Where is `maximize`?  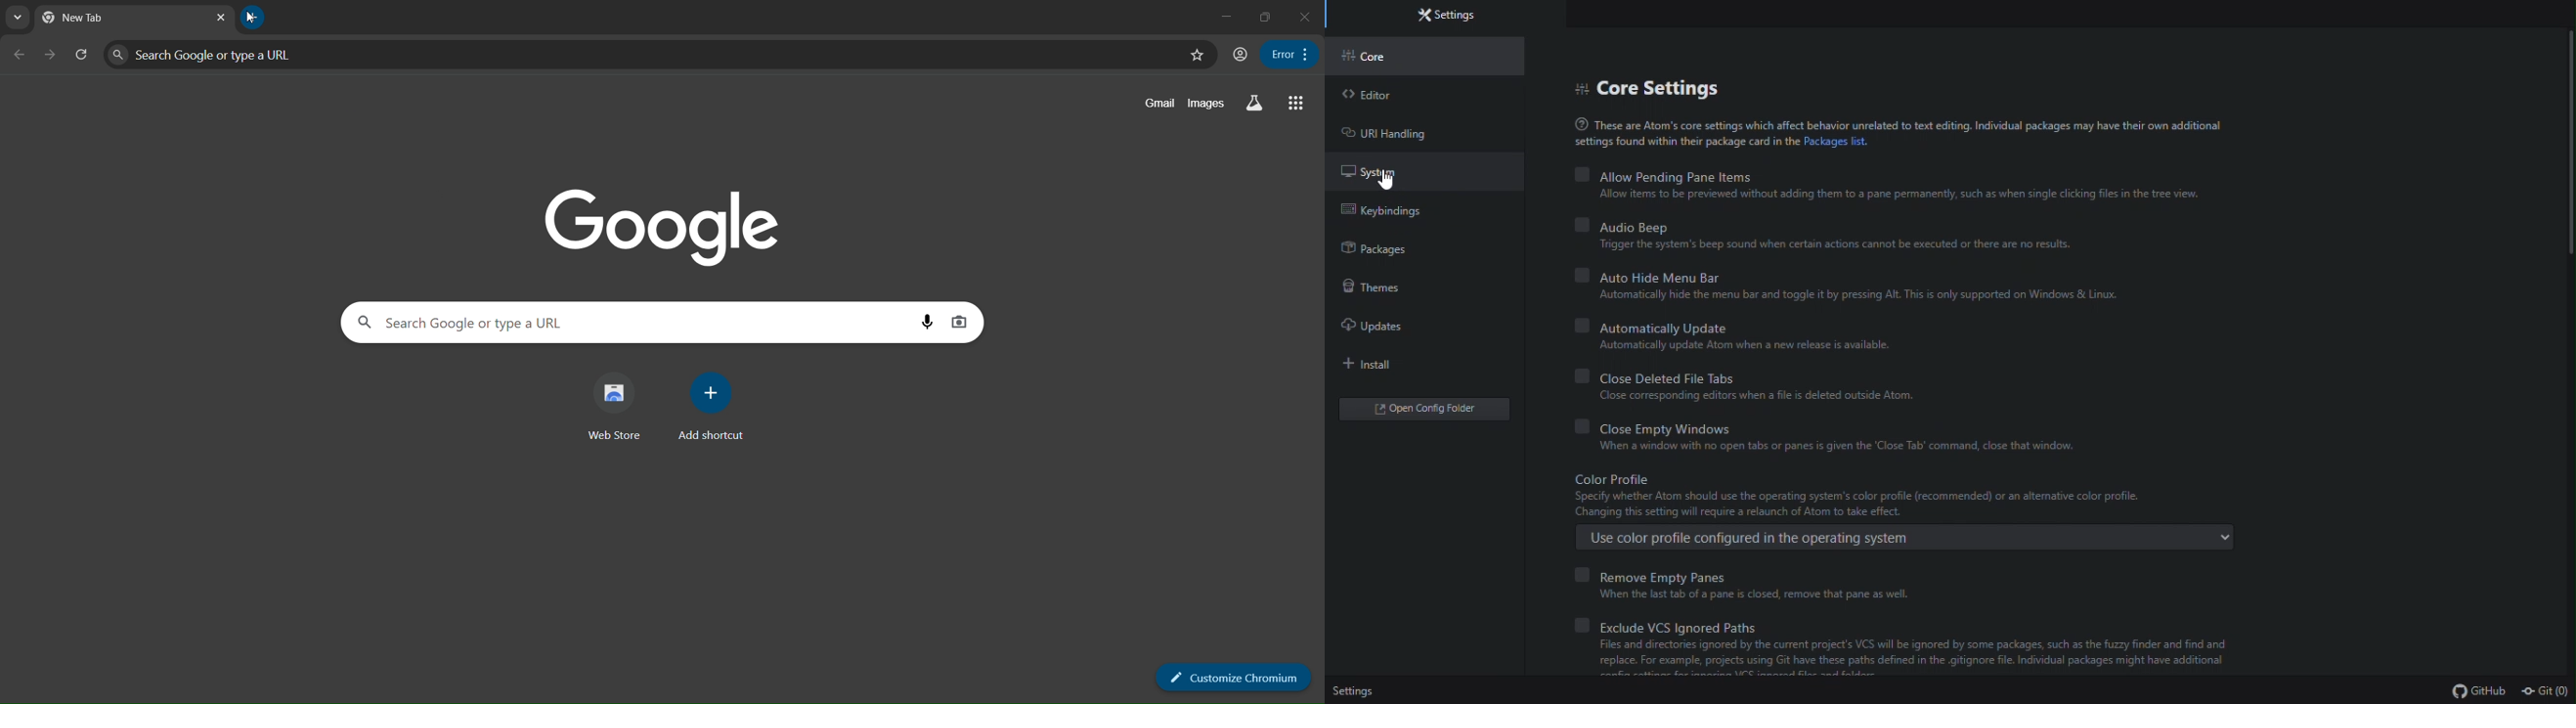
maximize is located at coordinates (1263, 15).